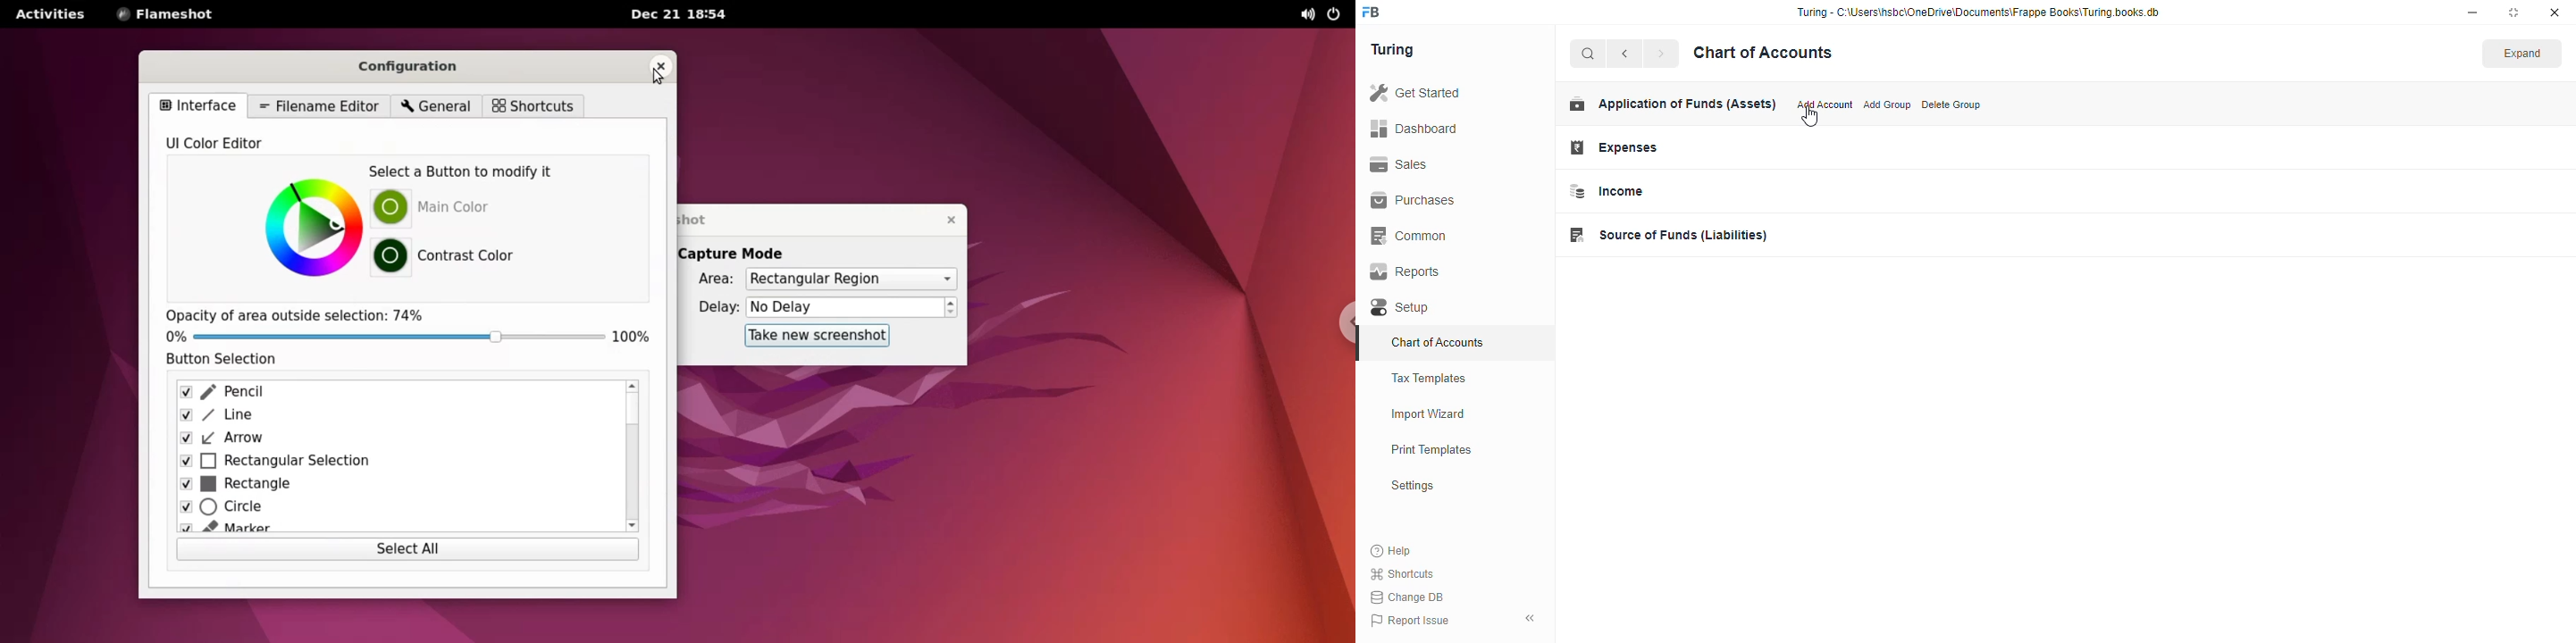 The width and height of the screenshot is (2576, 644). Describe the element at coordinates (1887, 104) in the screenshot. I see `add group` at that location.